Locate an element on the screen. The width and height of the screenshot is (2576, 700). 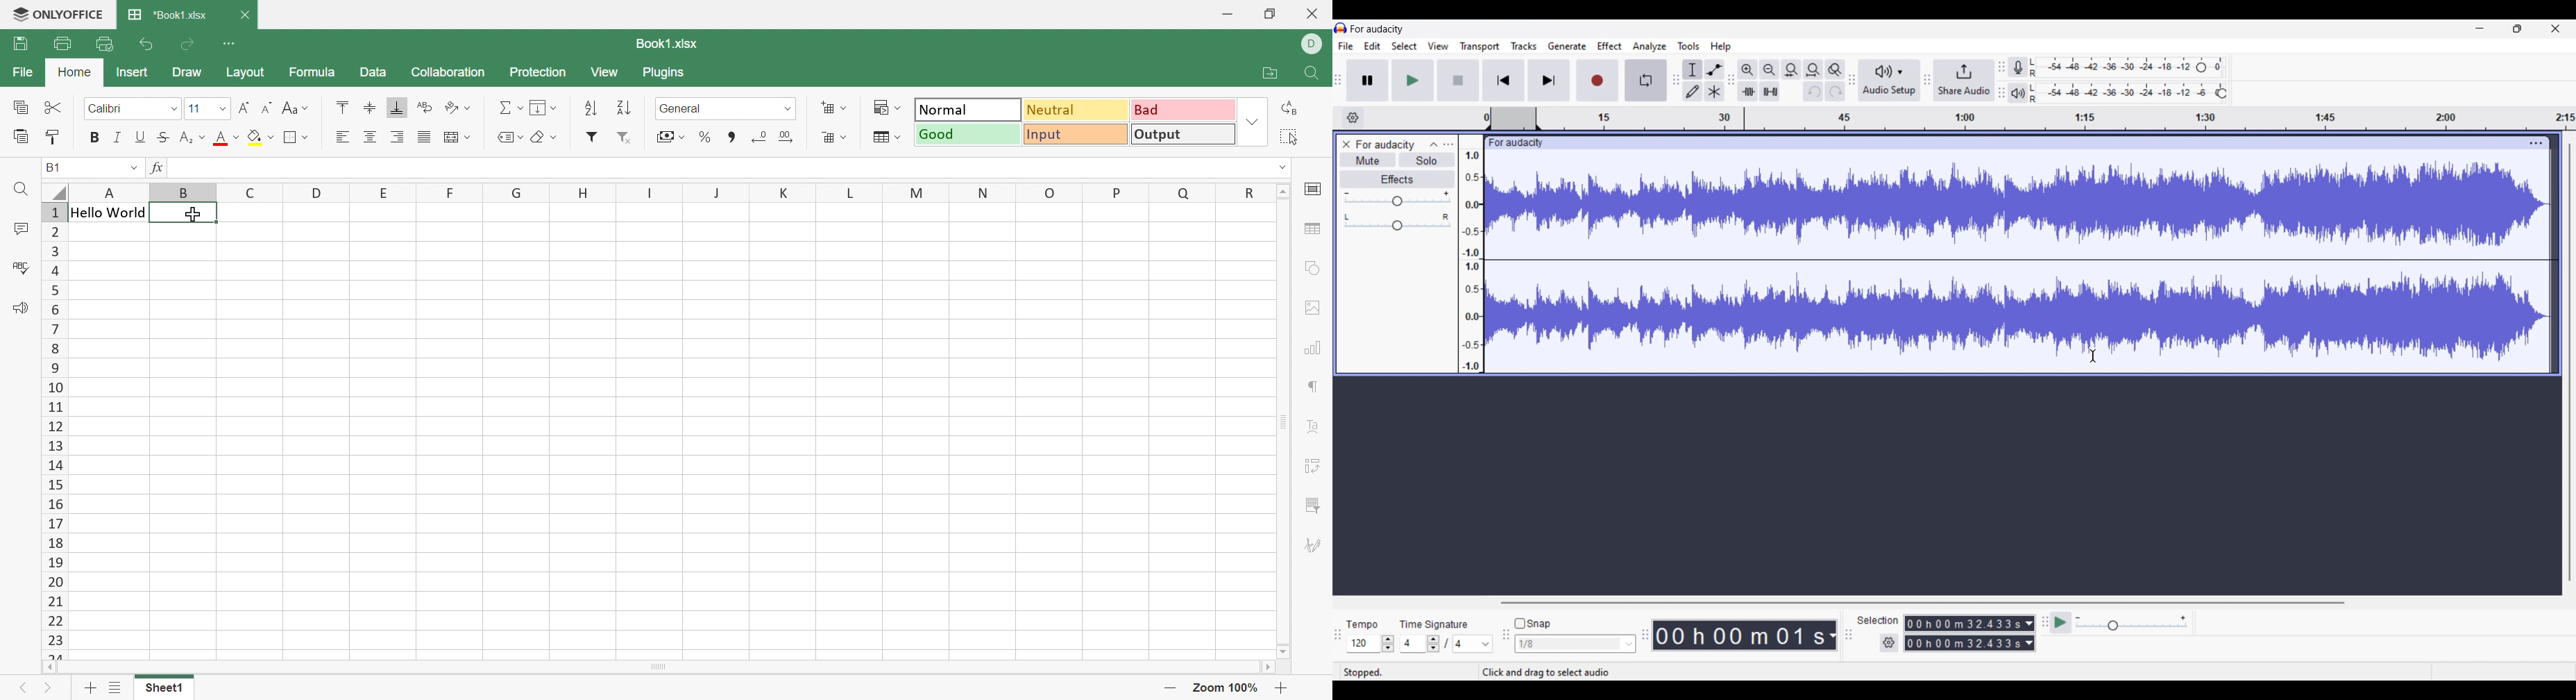
File is located at coordinates (26, 71).